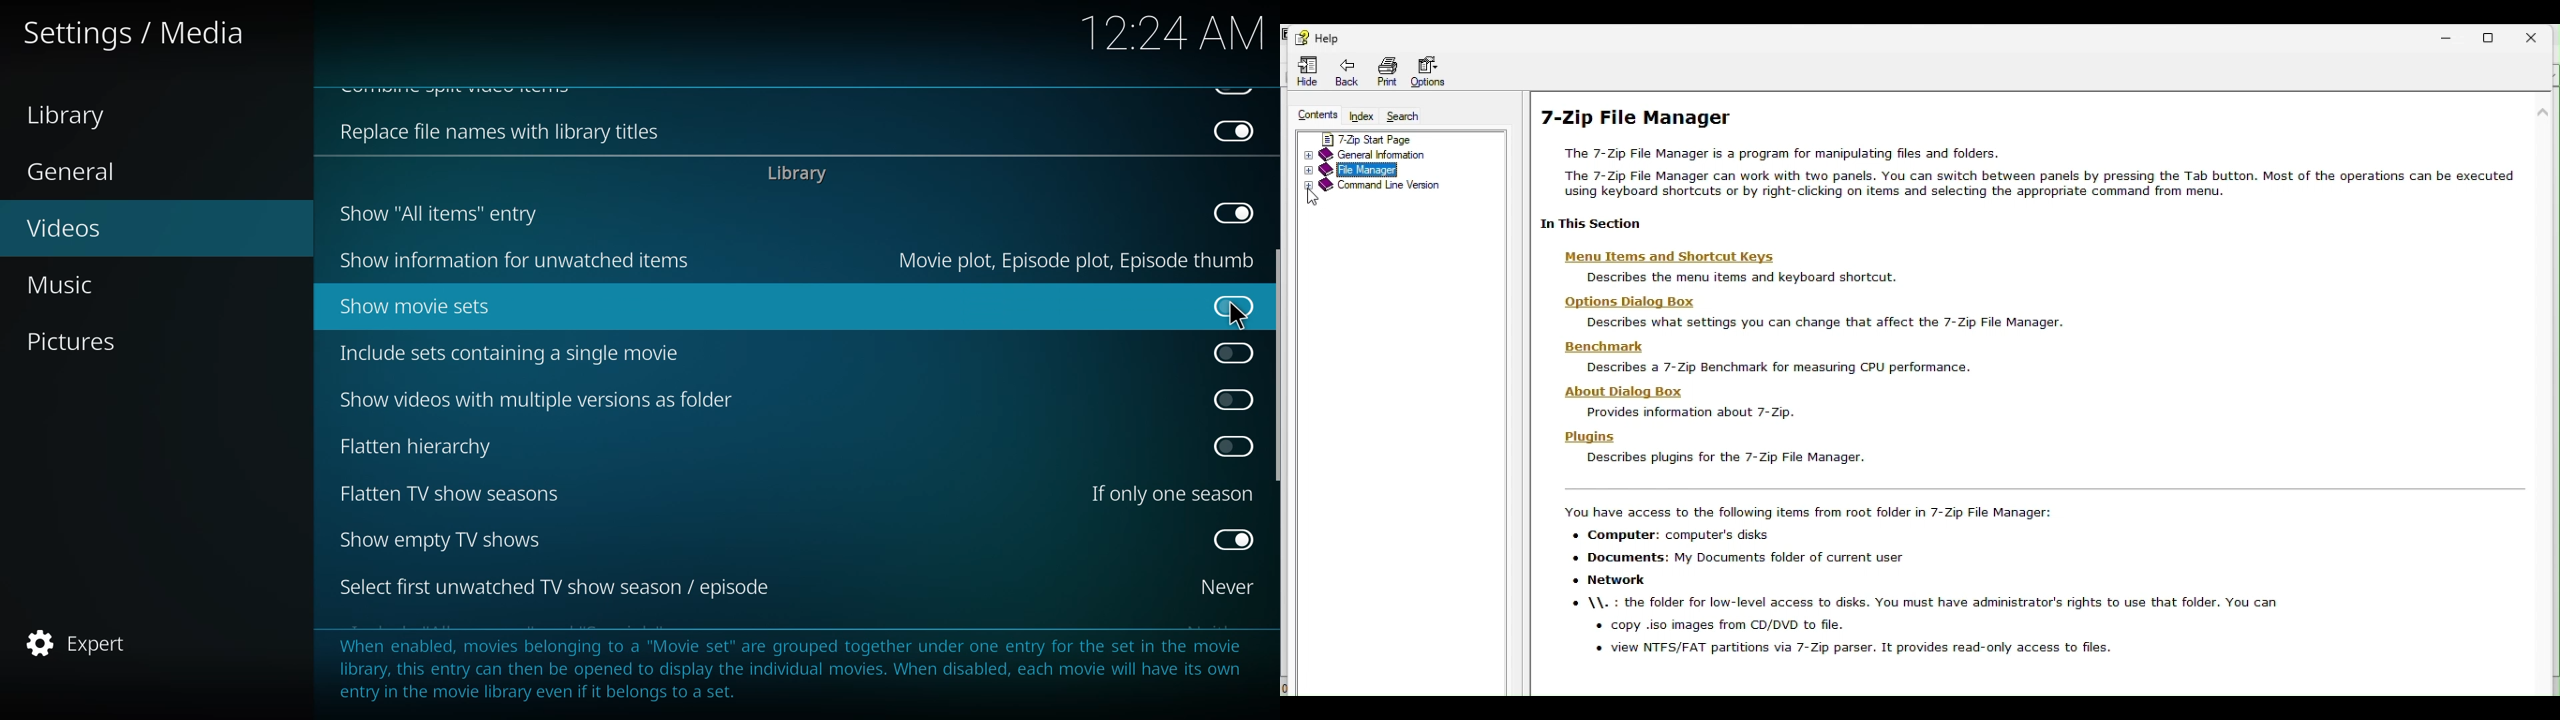  Describe the element at coordinates (1661, 257) in the screenshot. I see `Menu Items and Shortcut Keys` at that location.